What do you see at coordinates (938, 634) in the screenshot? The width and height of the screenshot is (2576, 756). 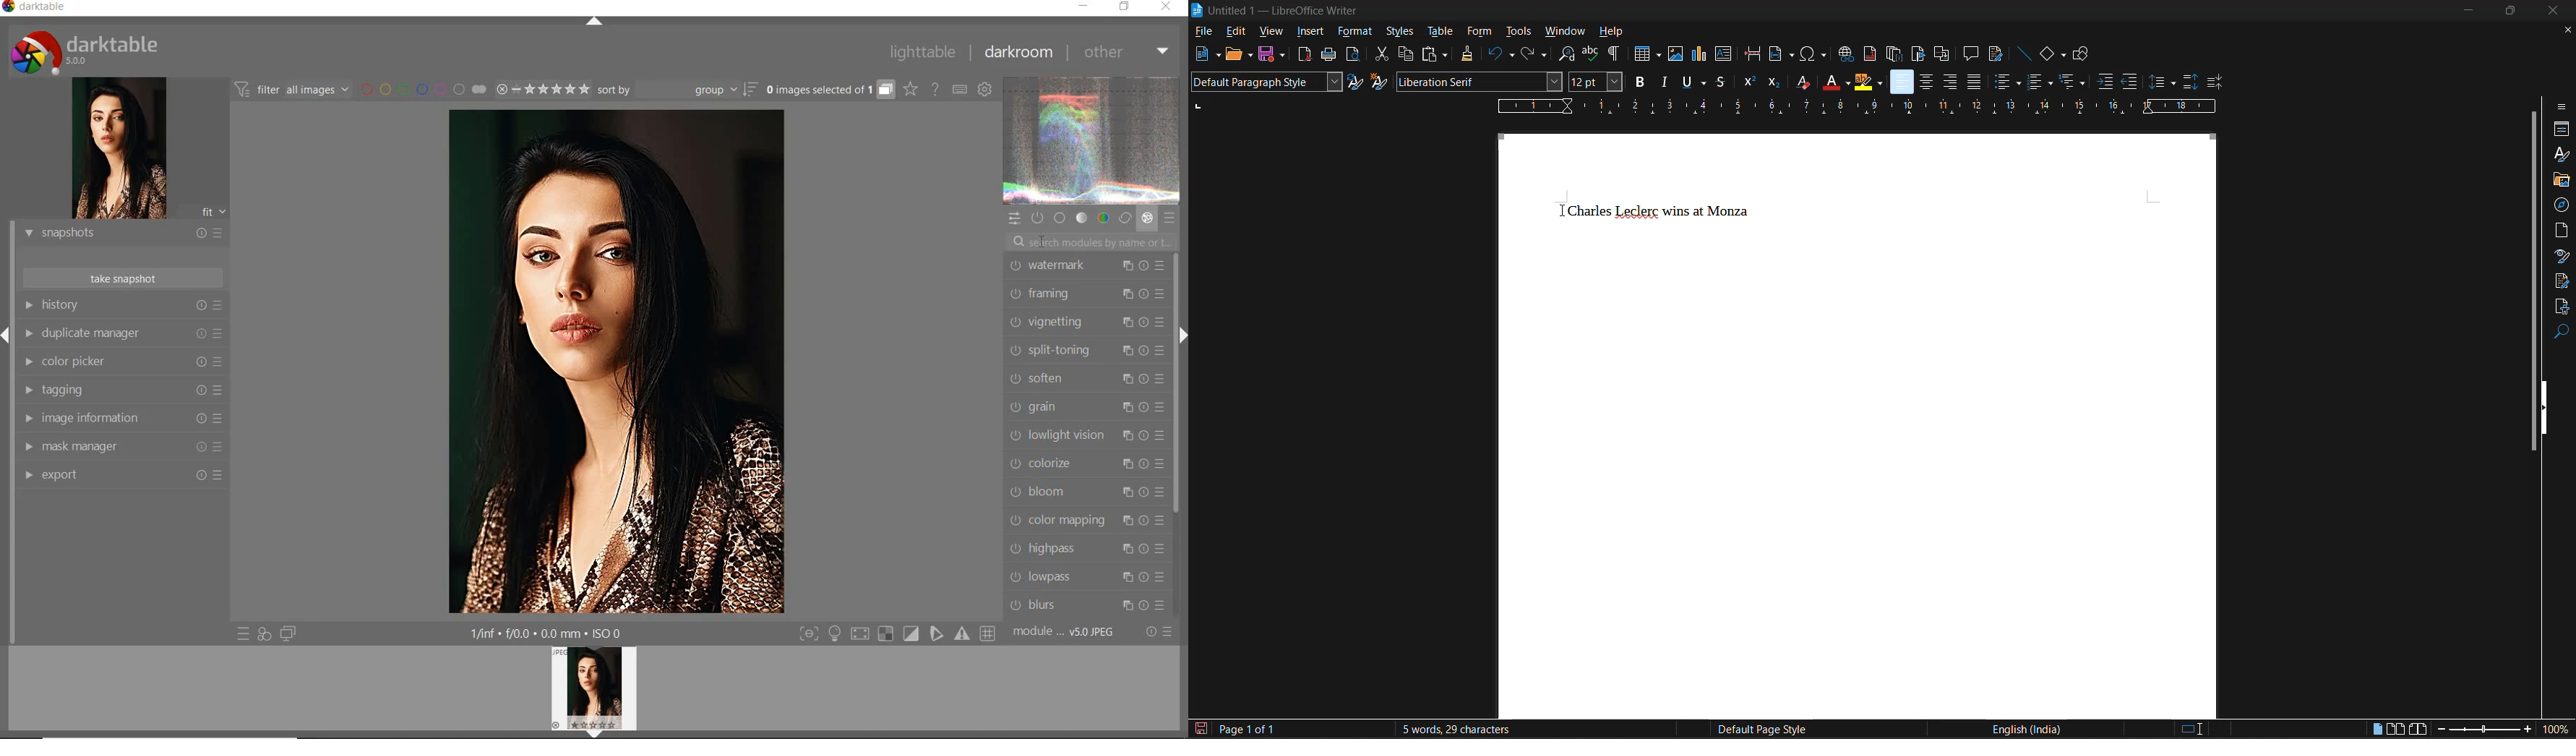 I see `sign` at bounding box center [938, 634].